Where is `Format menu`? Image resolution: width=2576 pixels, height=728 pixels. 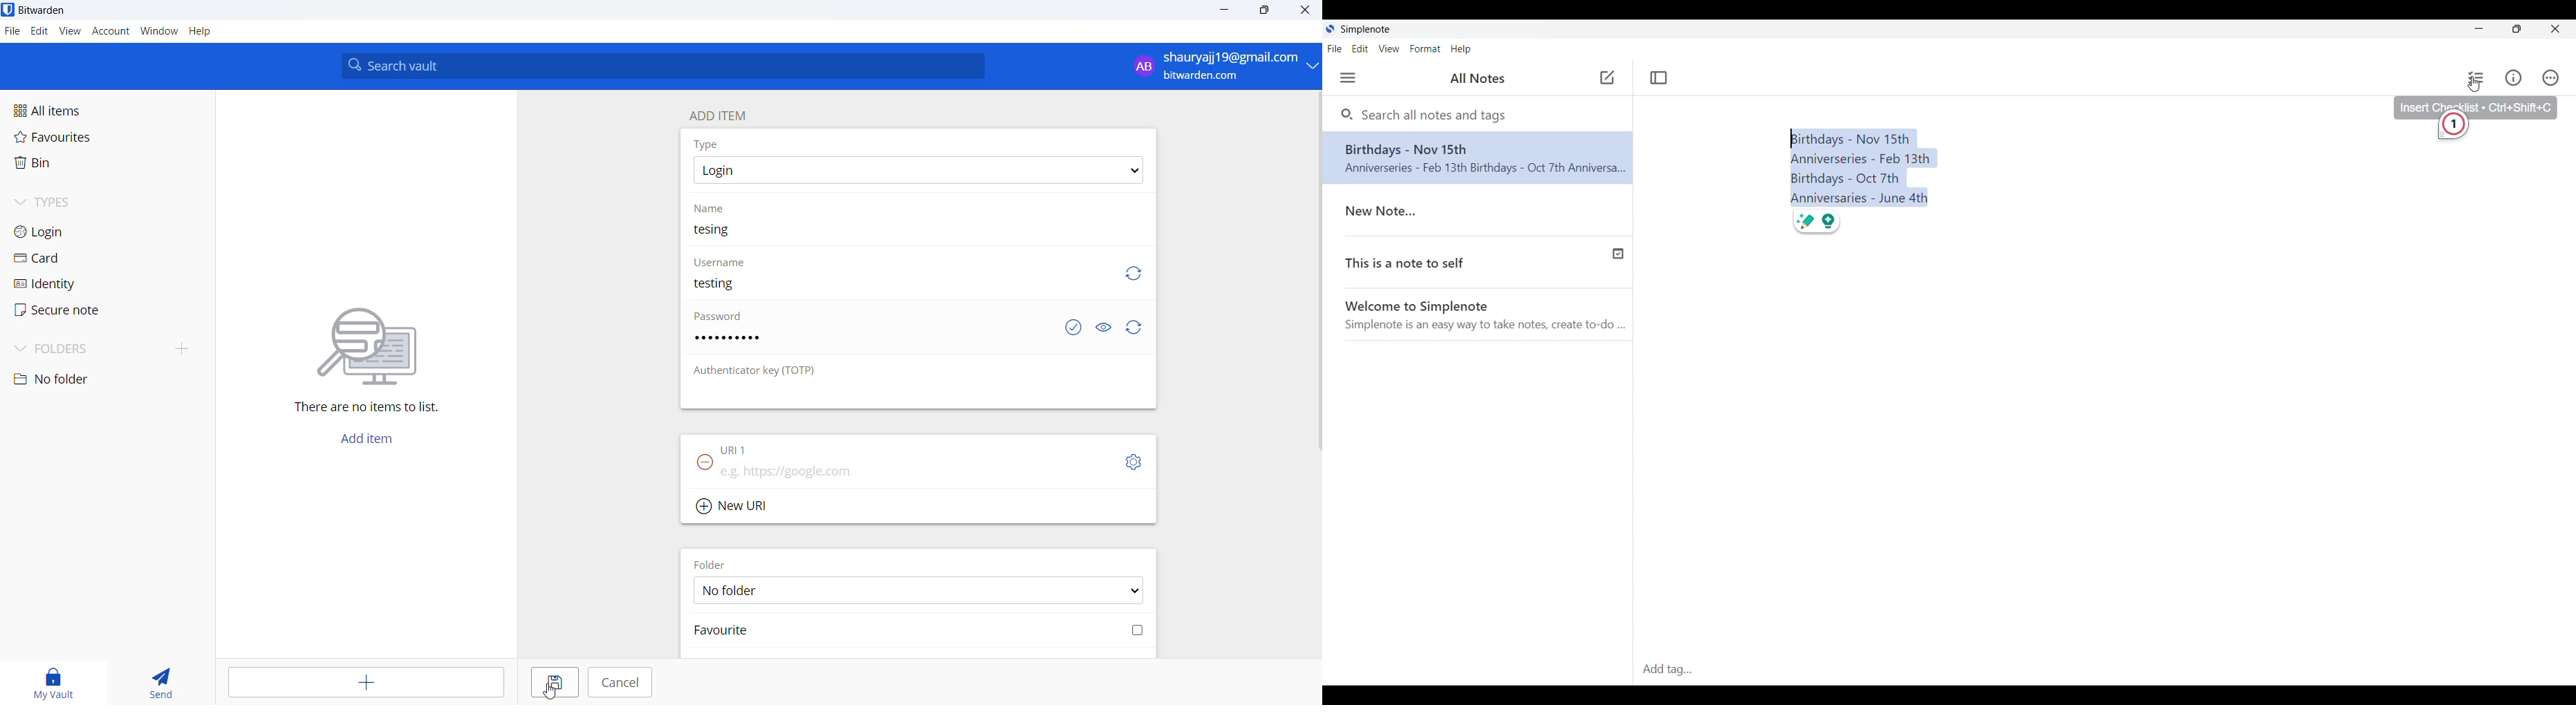
Format menu is located at coordinates (1425, 48).